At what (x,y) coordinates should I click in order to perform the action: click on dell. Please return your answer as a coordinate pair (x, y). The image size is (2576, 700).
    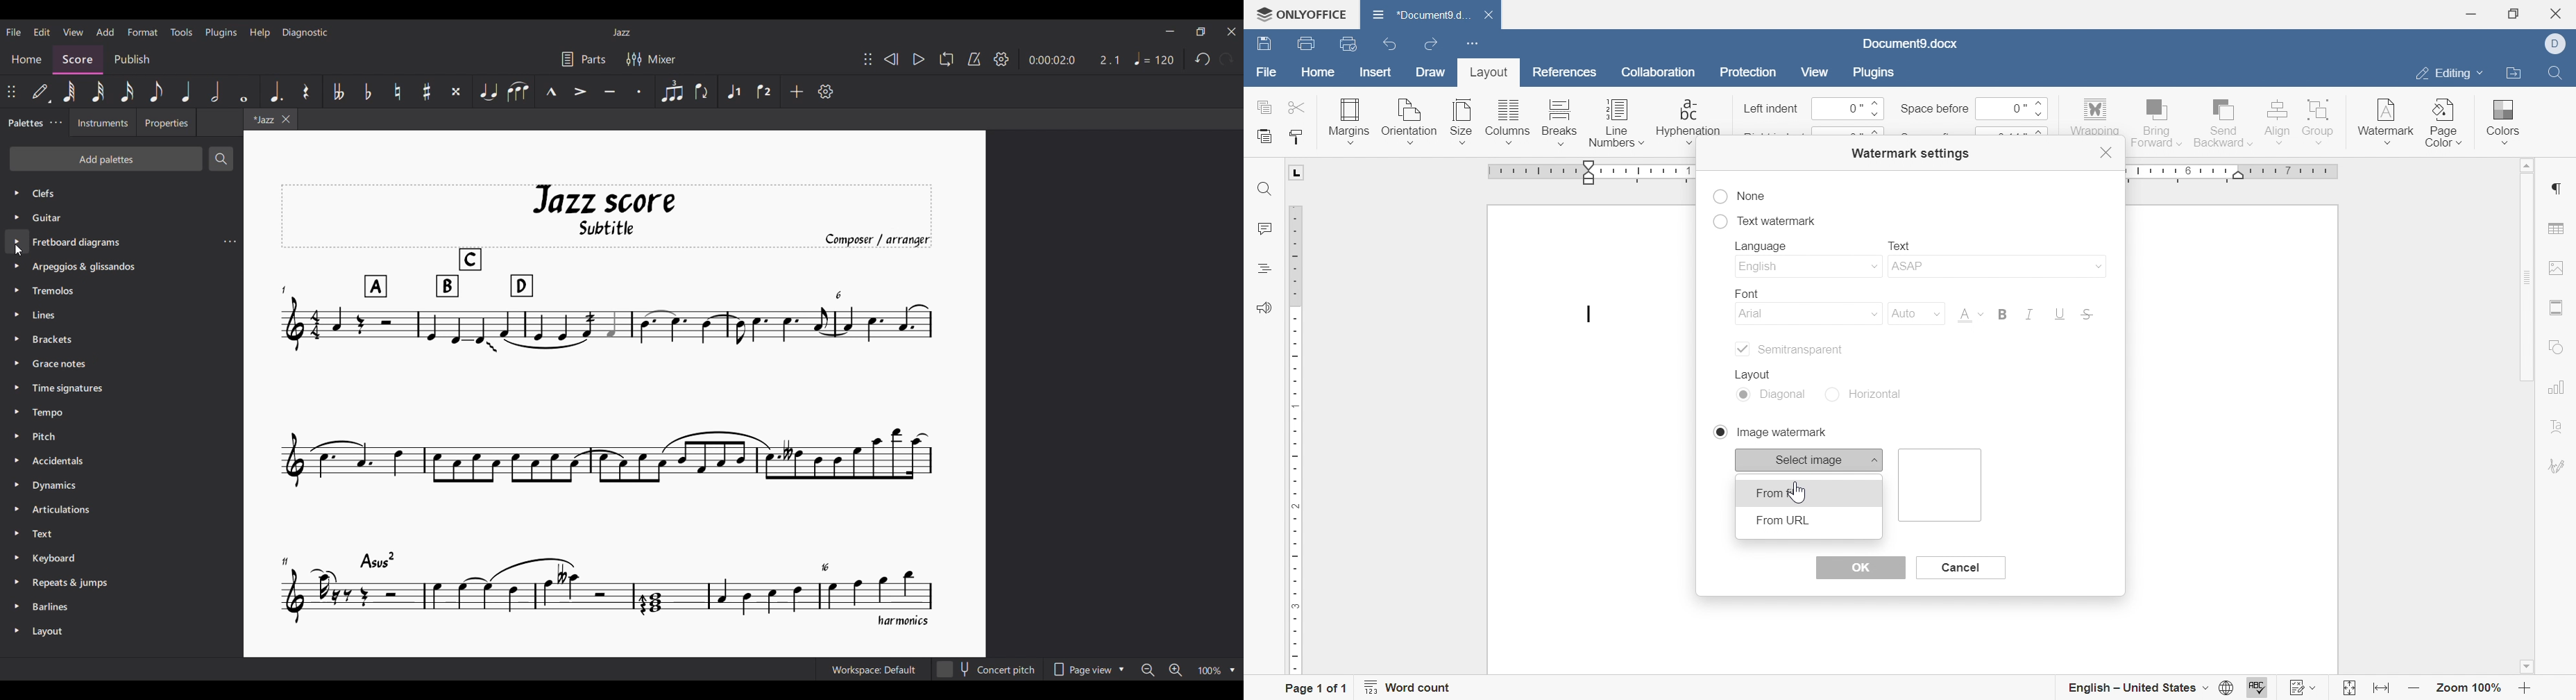
    Looking at the image, I should click on (2560, 44).